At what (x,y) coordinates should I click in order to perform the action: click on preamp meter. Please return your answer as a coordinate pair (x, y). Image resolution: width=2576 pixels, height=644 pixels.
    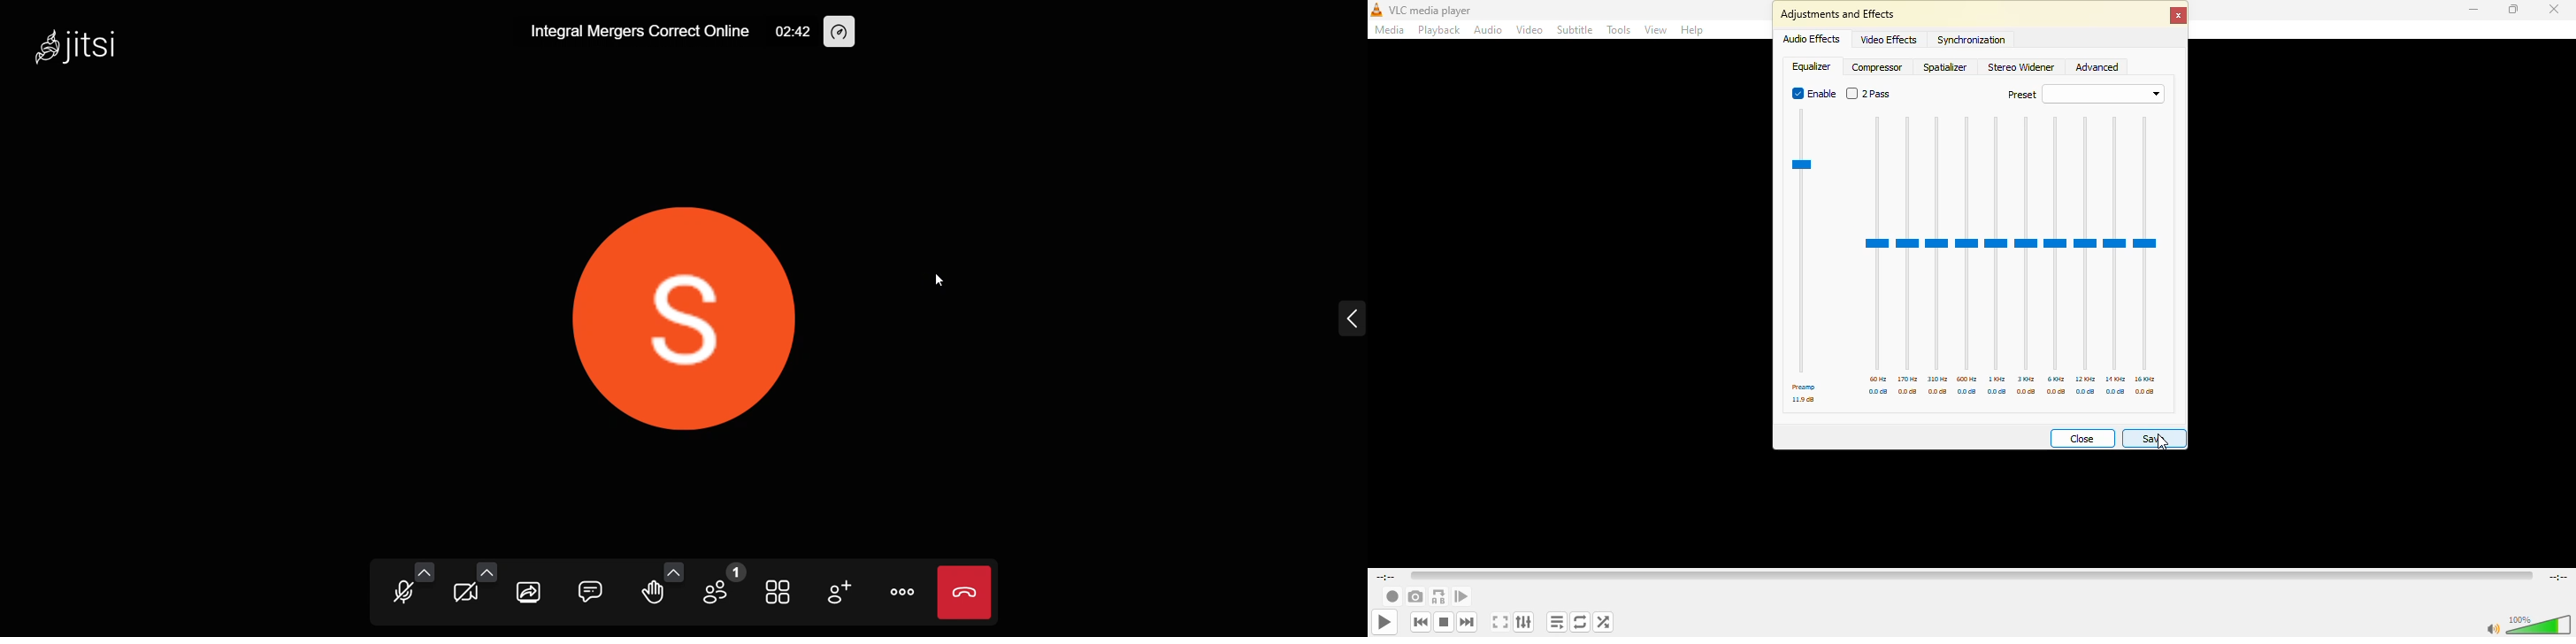
    Looking at the image, I should click on (1803, 167).